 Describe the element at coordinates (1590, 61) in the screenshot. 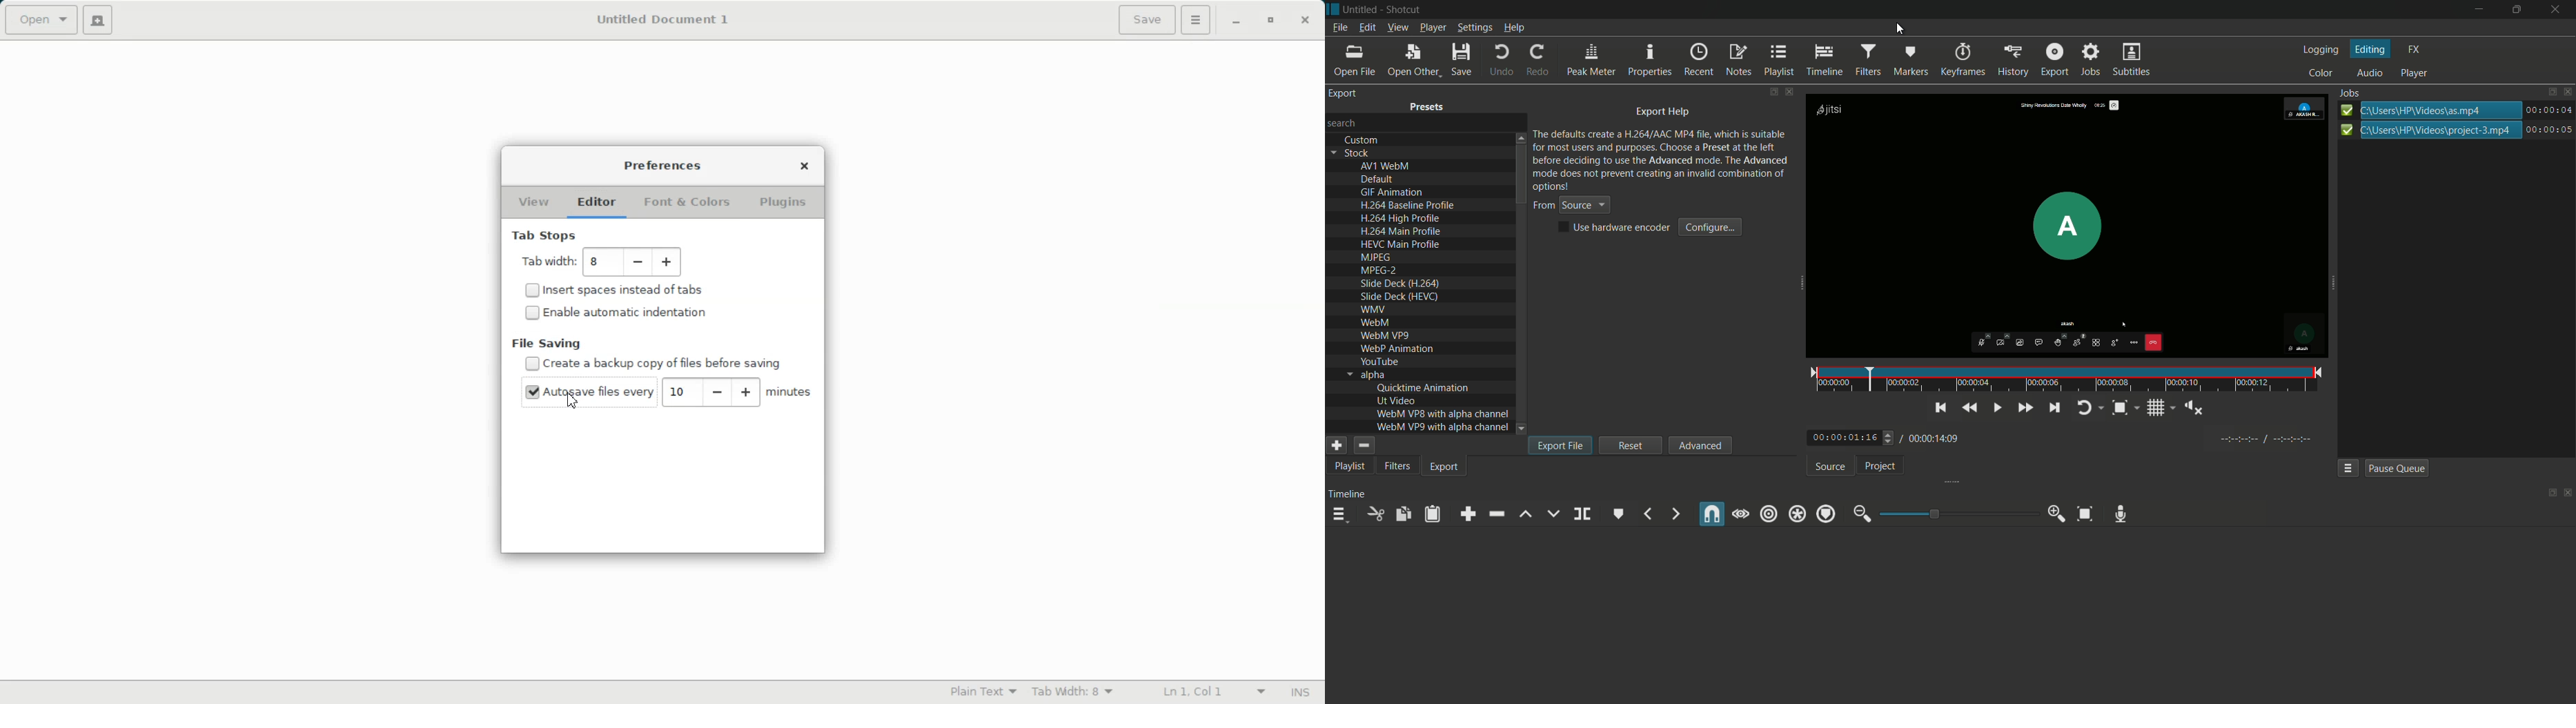

I see `peak meter` at that location.